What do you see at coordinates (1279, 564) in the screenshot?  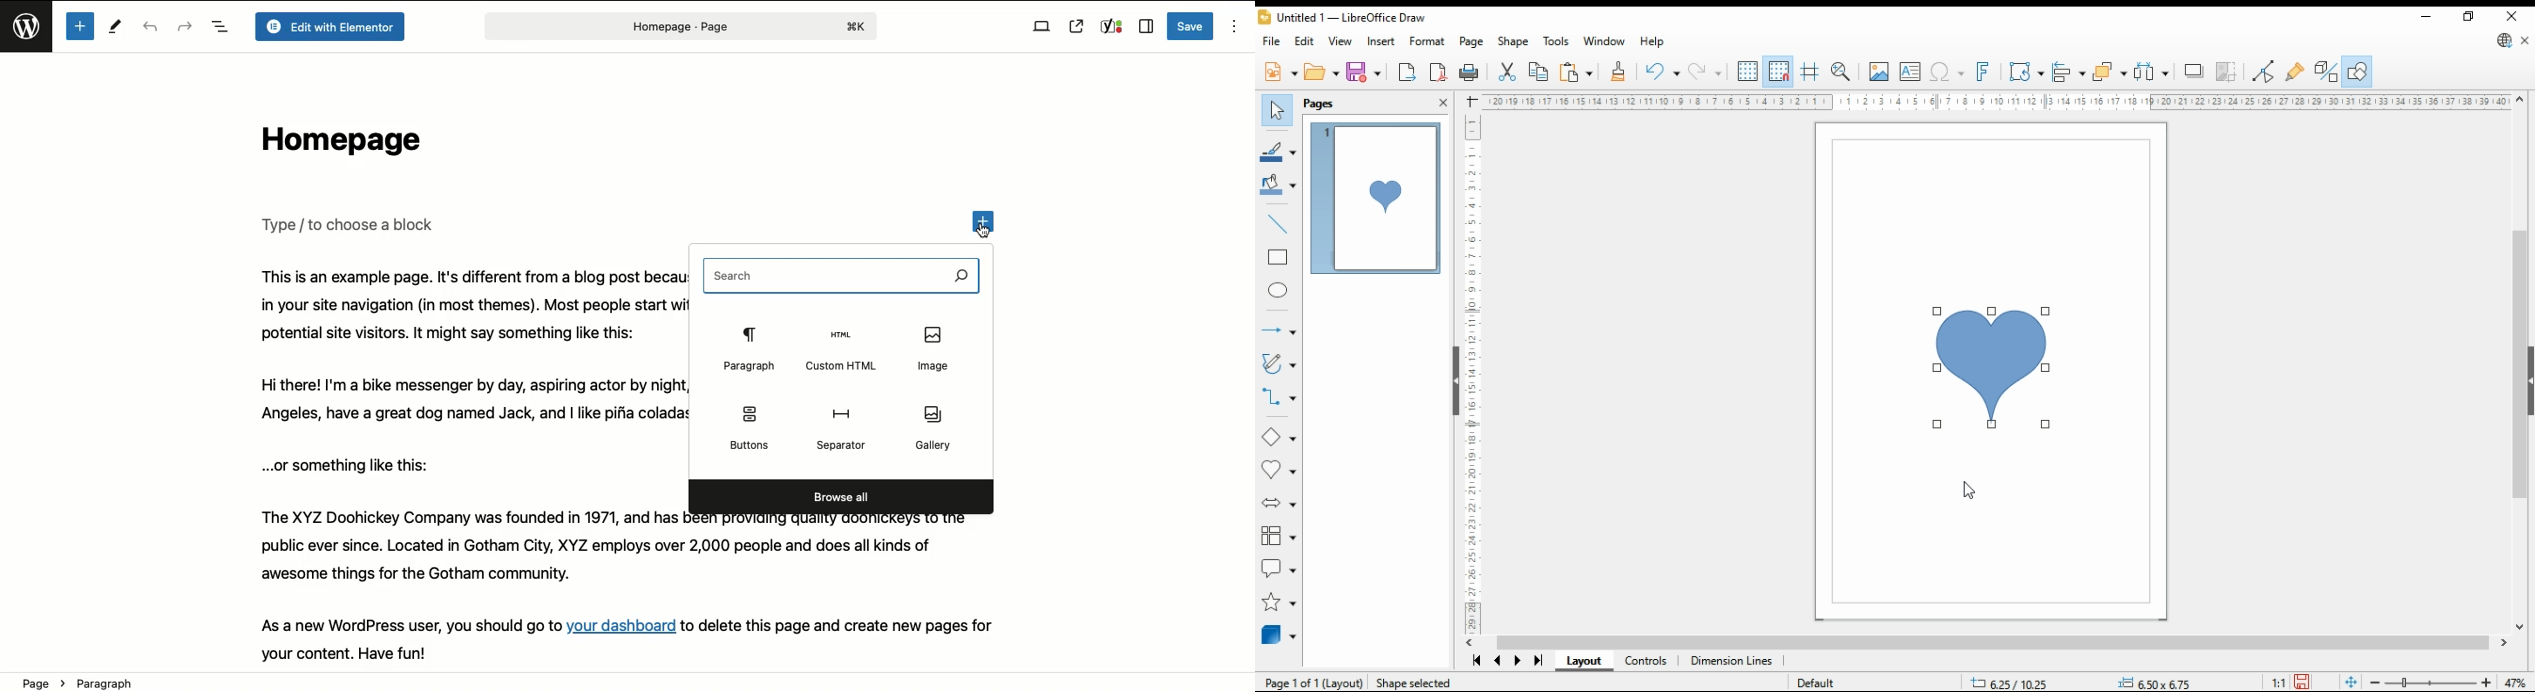 I see `callout shapes` at bounding box center [1279, 564].